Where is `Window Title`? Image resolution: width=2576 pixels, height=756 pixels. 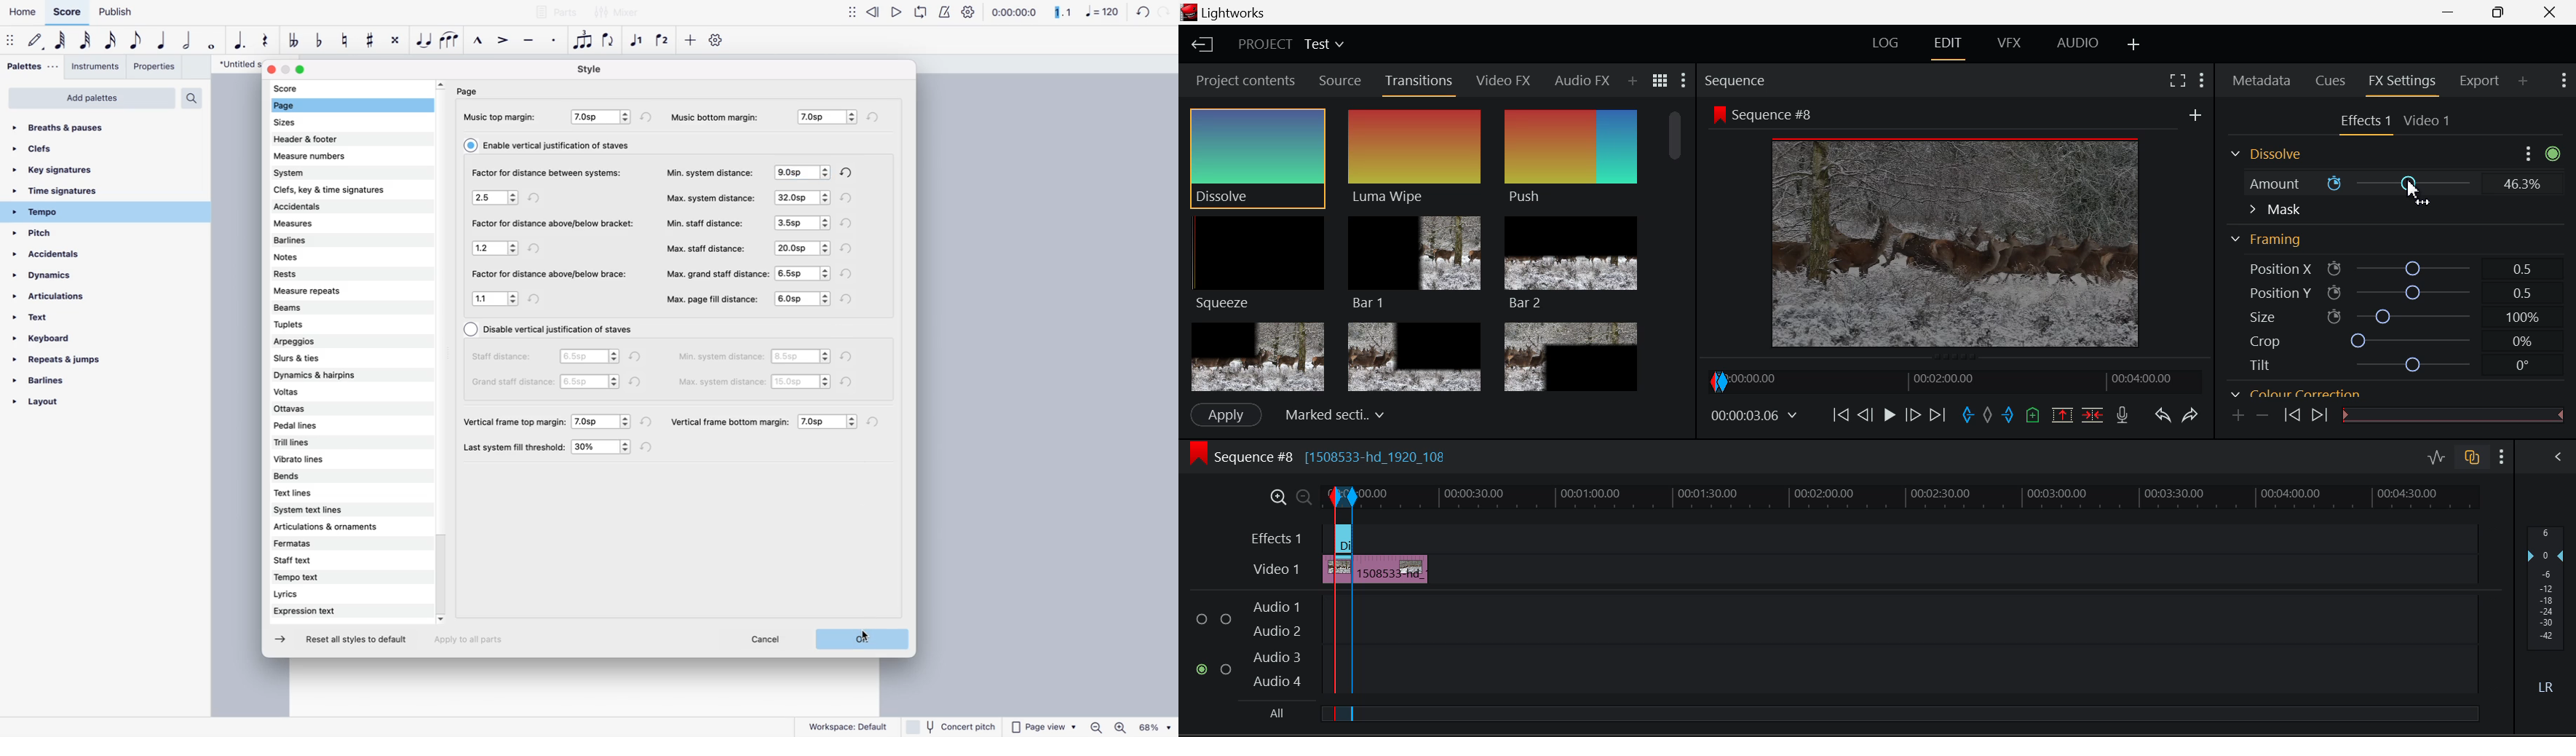
Window Title is located at coordinates (1225, 12).